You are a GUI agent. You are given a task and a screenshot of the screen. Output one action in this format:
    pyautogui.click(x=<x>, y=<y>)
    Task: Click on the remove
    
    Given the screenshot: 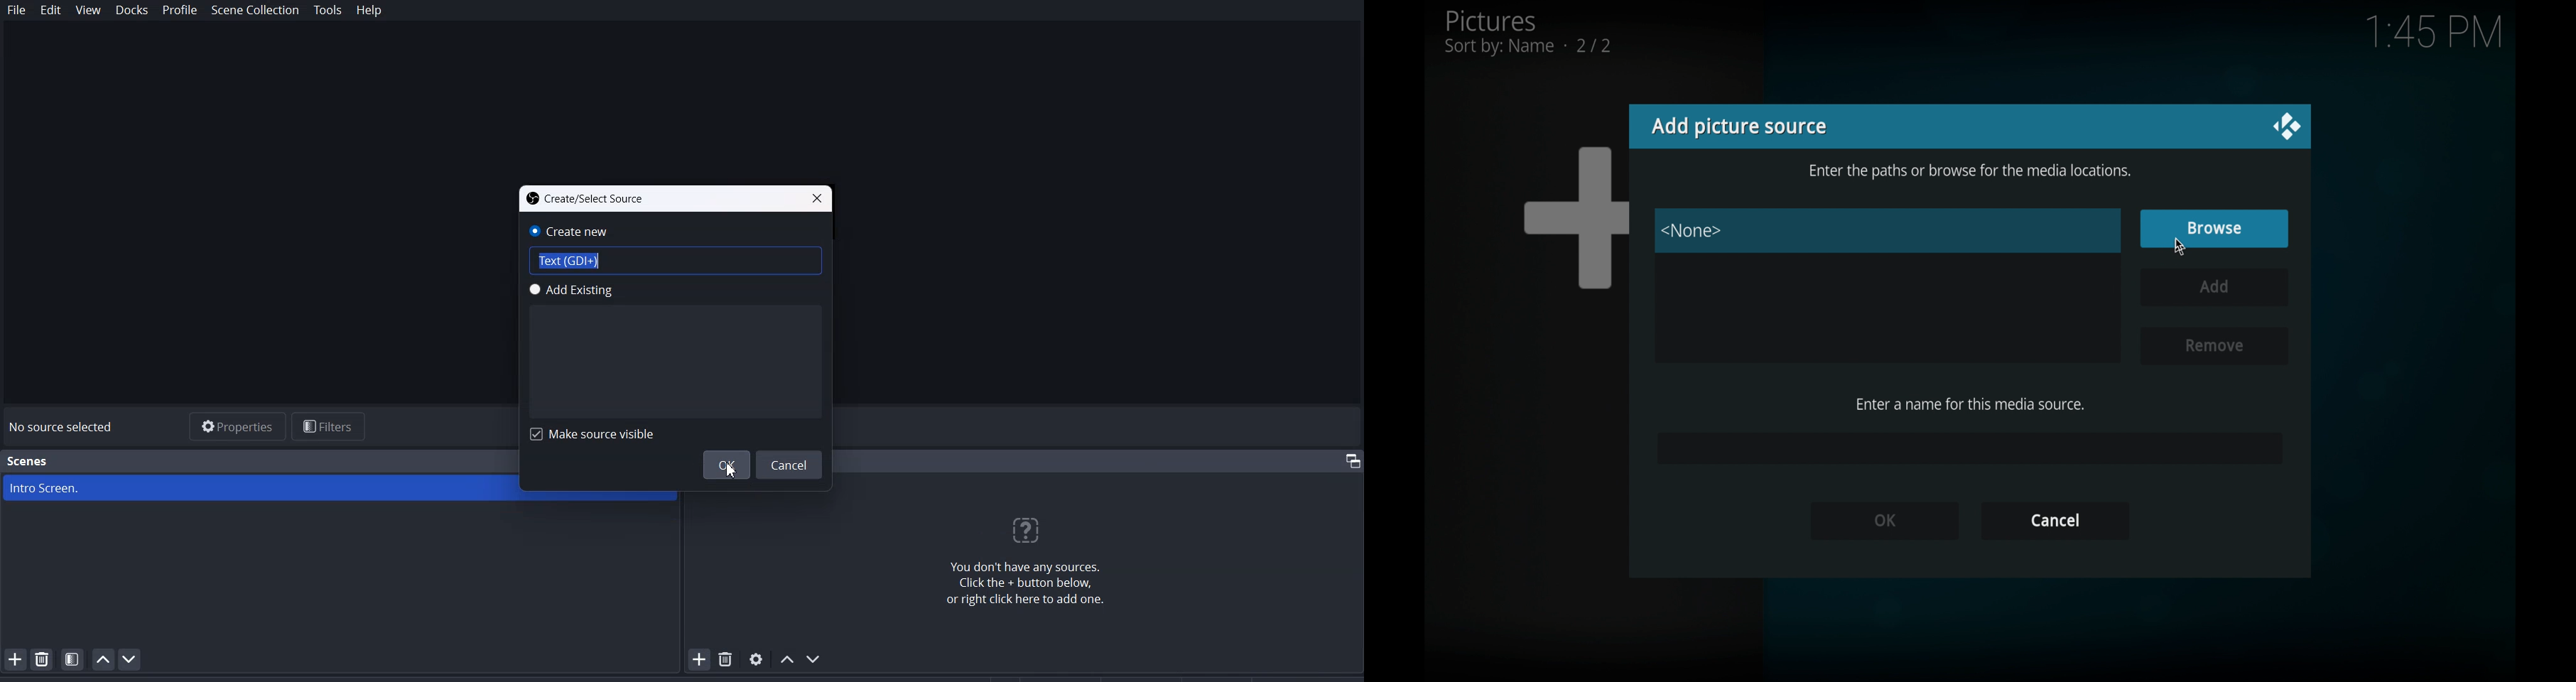 What is the action you would take?
    pyautogui.click(x=2212, y=347)
    